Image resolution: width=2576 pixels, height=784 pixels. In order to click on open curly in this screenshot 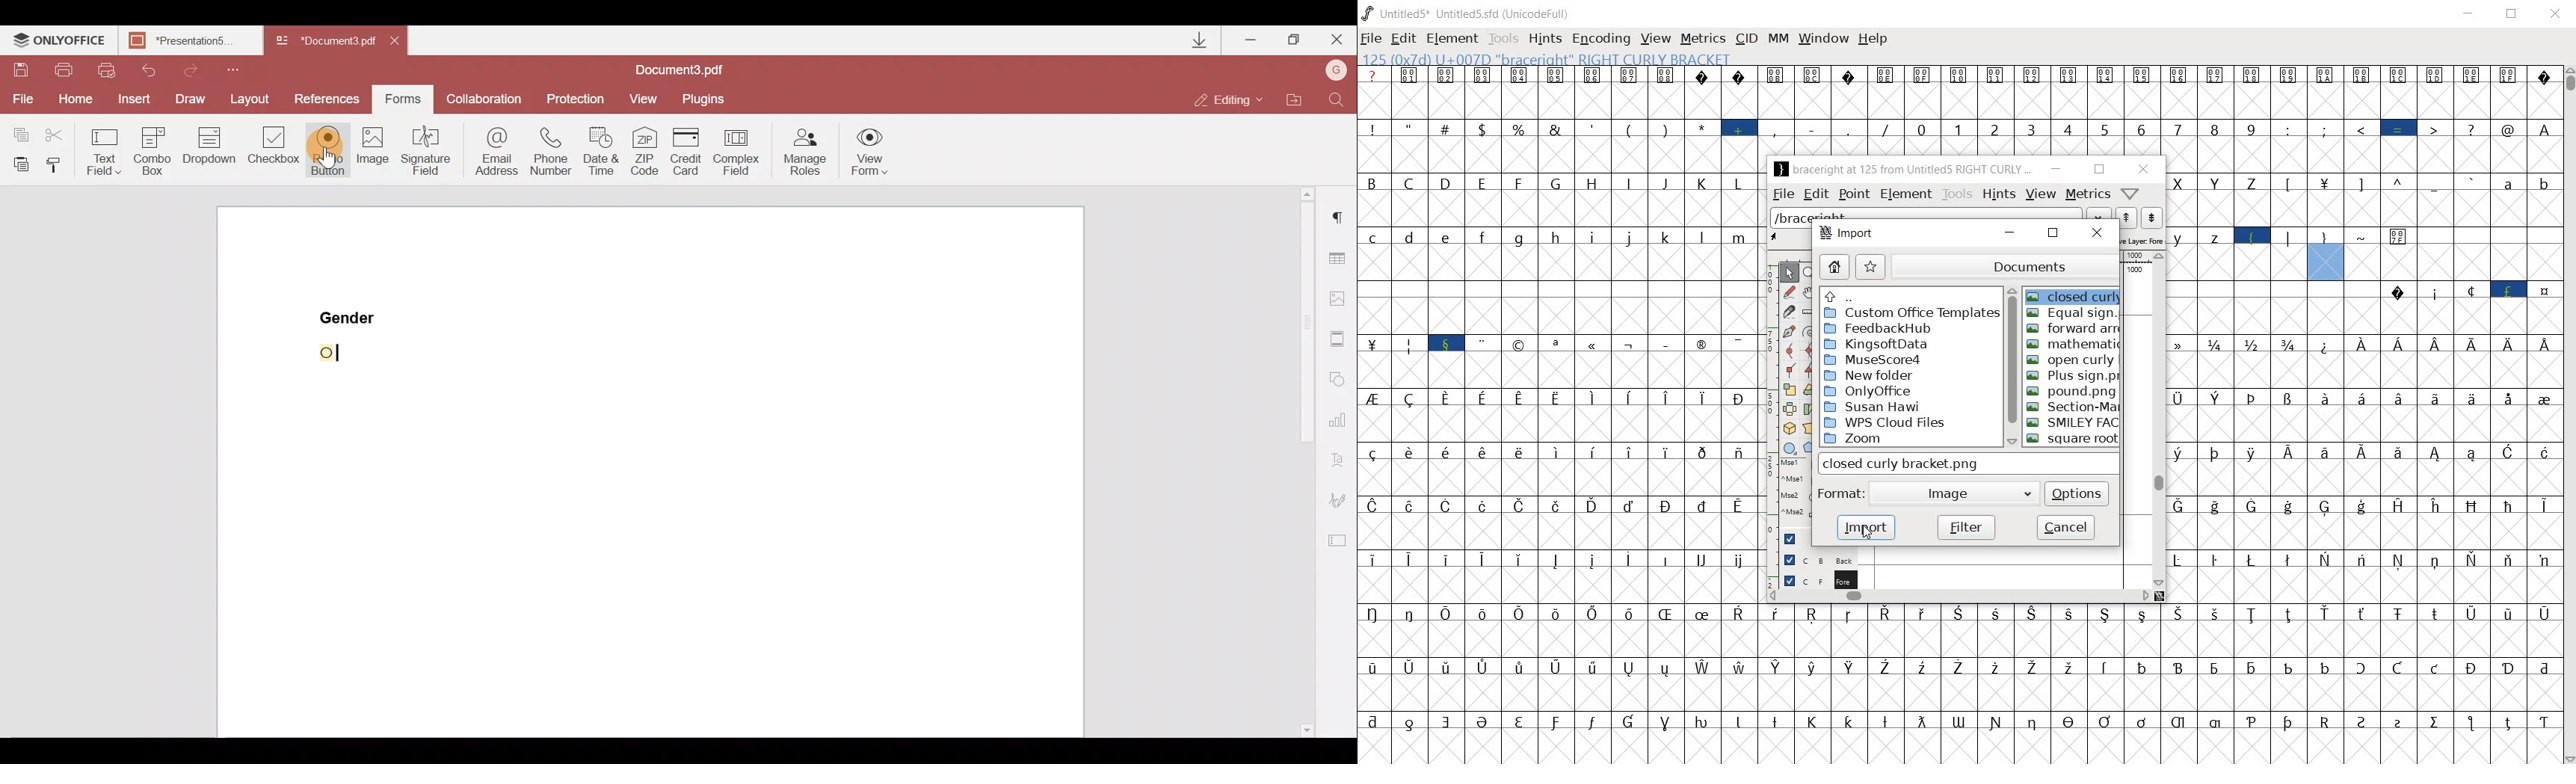, I will do `click(2071, 360)`.